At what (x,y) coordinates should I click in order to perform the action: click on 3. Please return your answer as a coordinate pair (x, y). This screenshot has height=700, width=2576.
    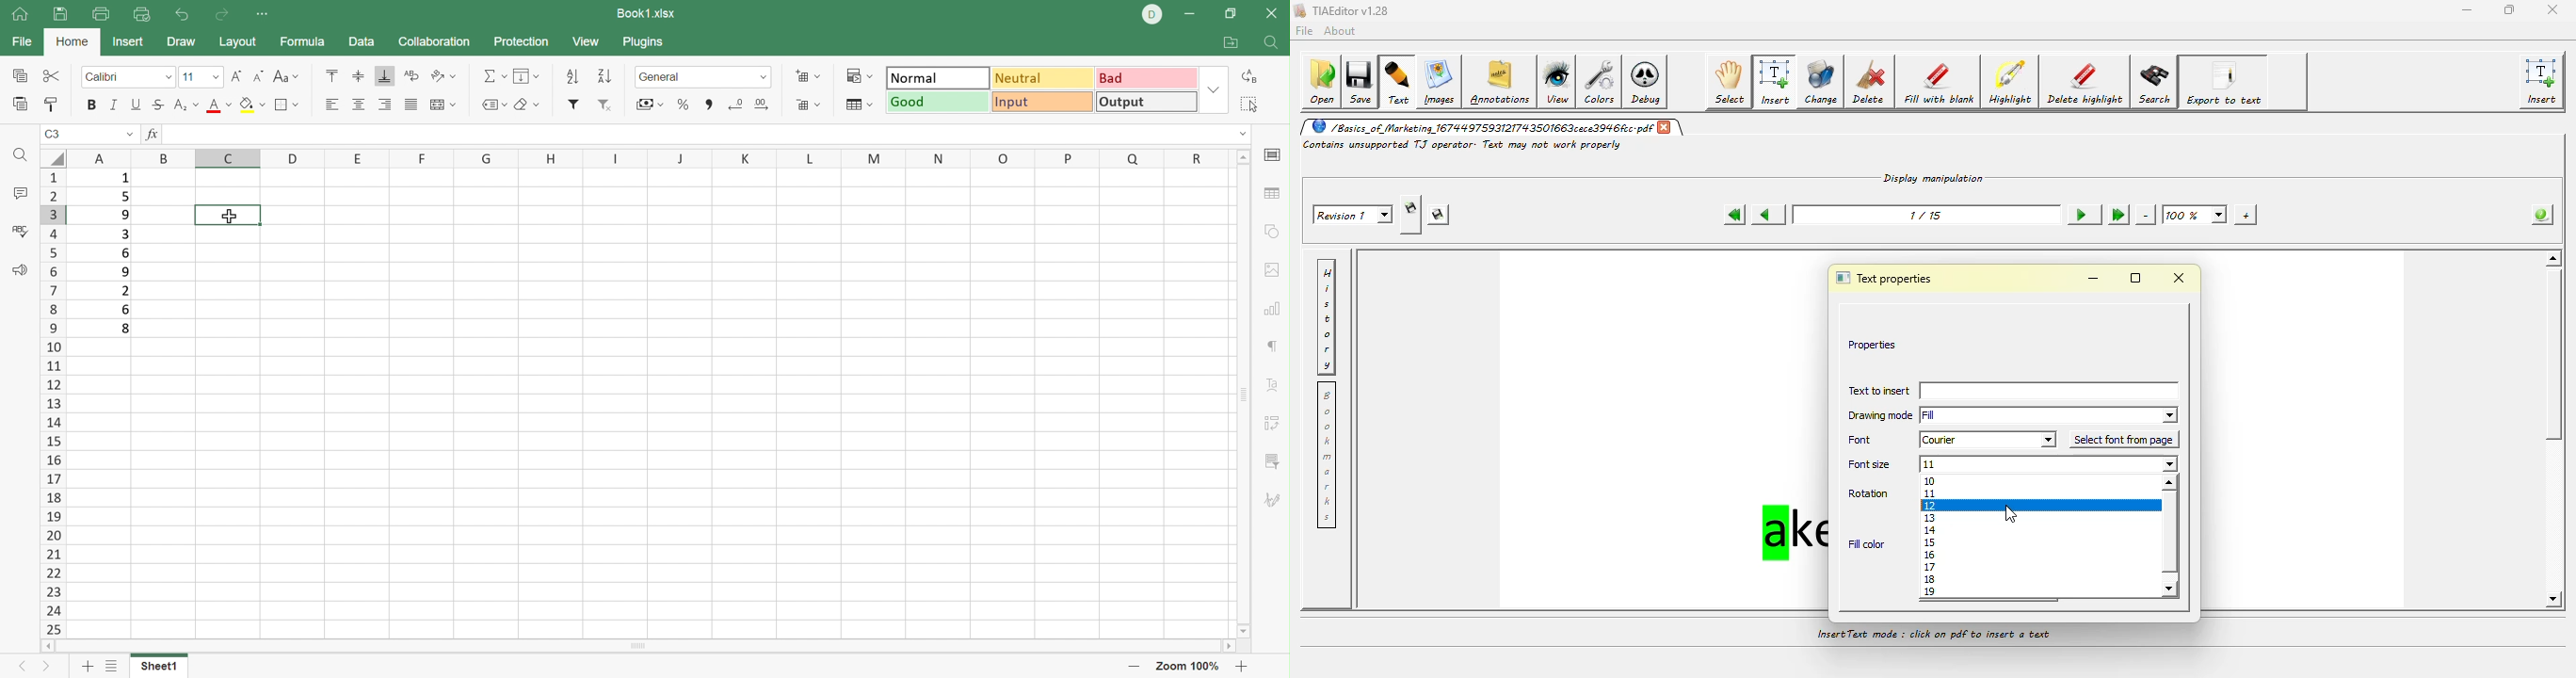
    Looking at the image, I should click on (127, 234).